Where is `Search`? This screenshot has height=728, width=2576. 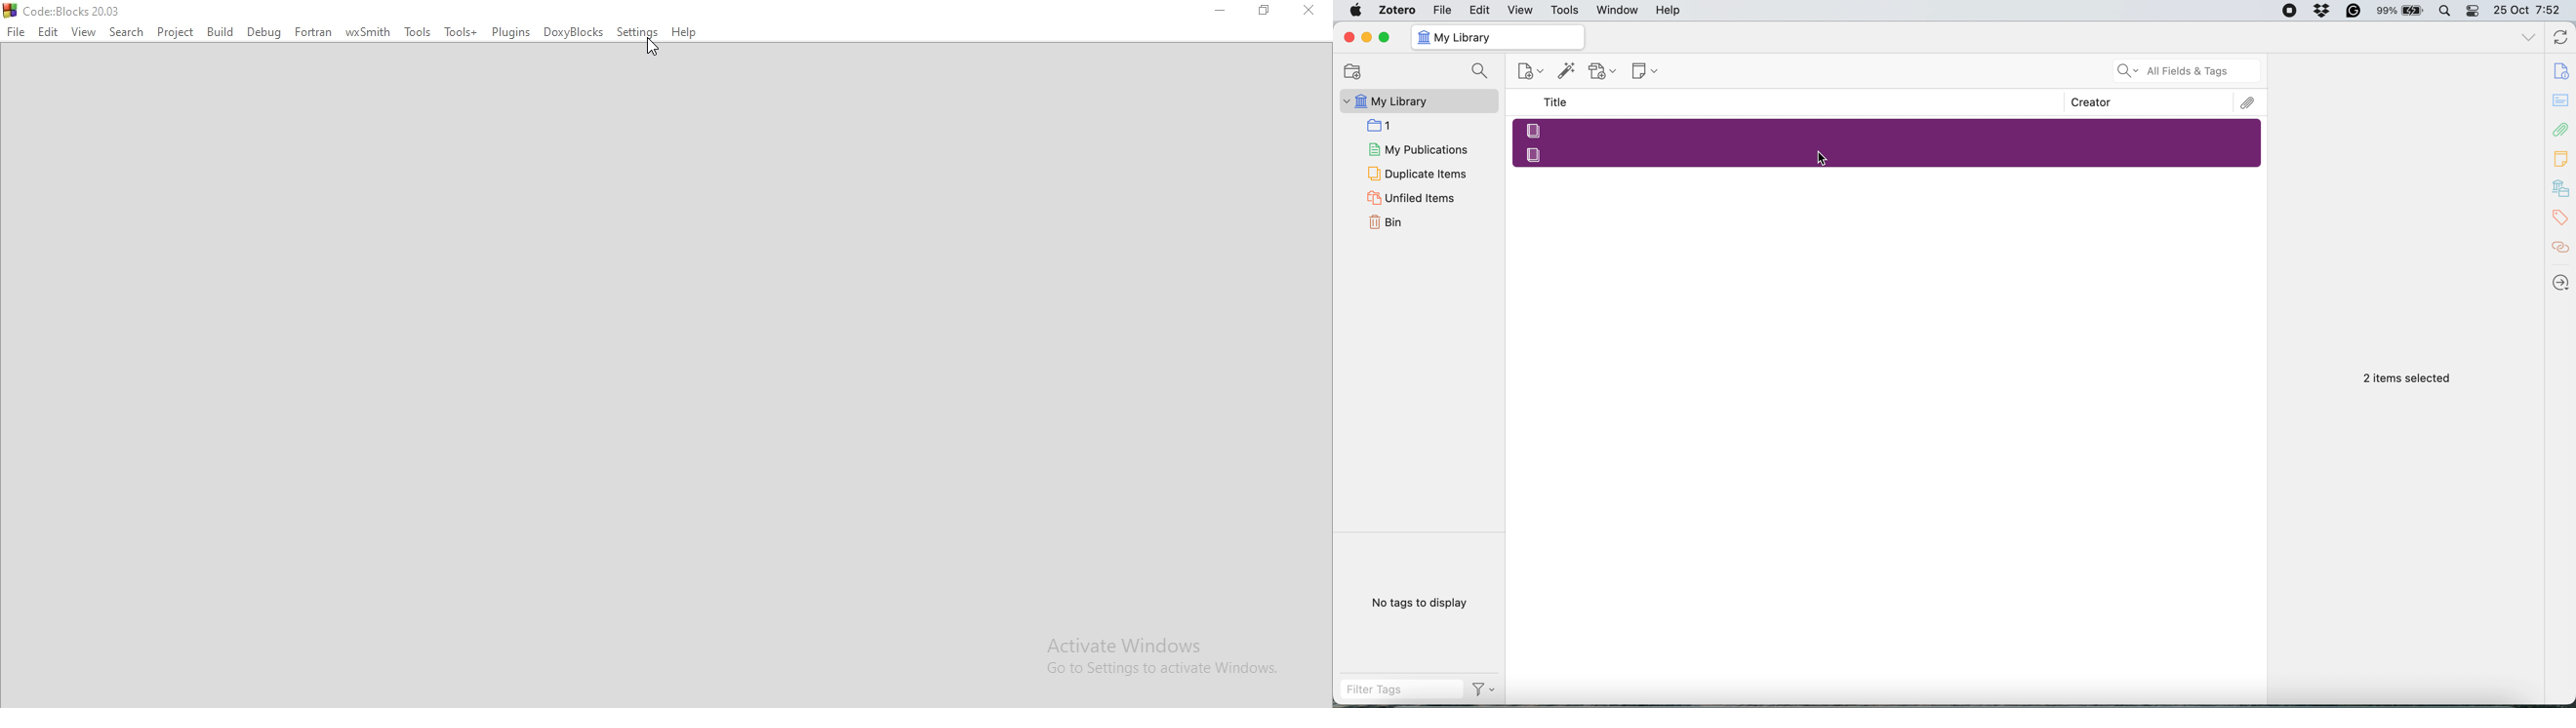
Search is located at coordinates (128, 33).